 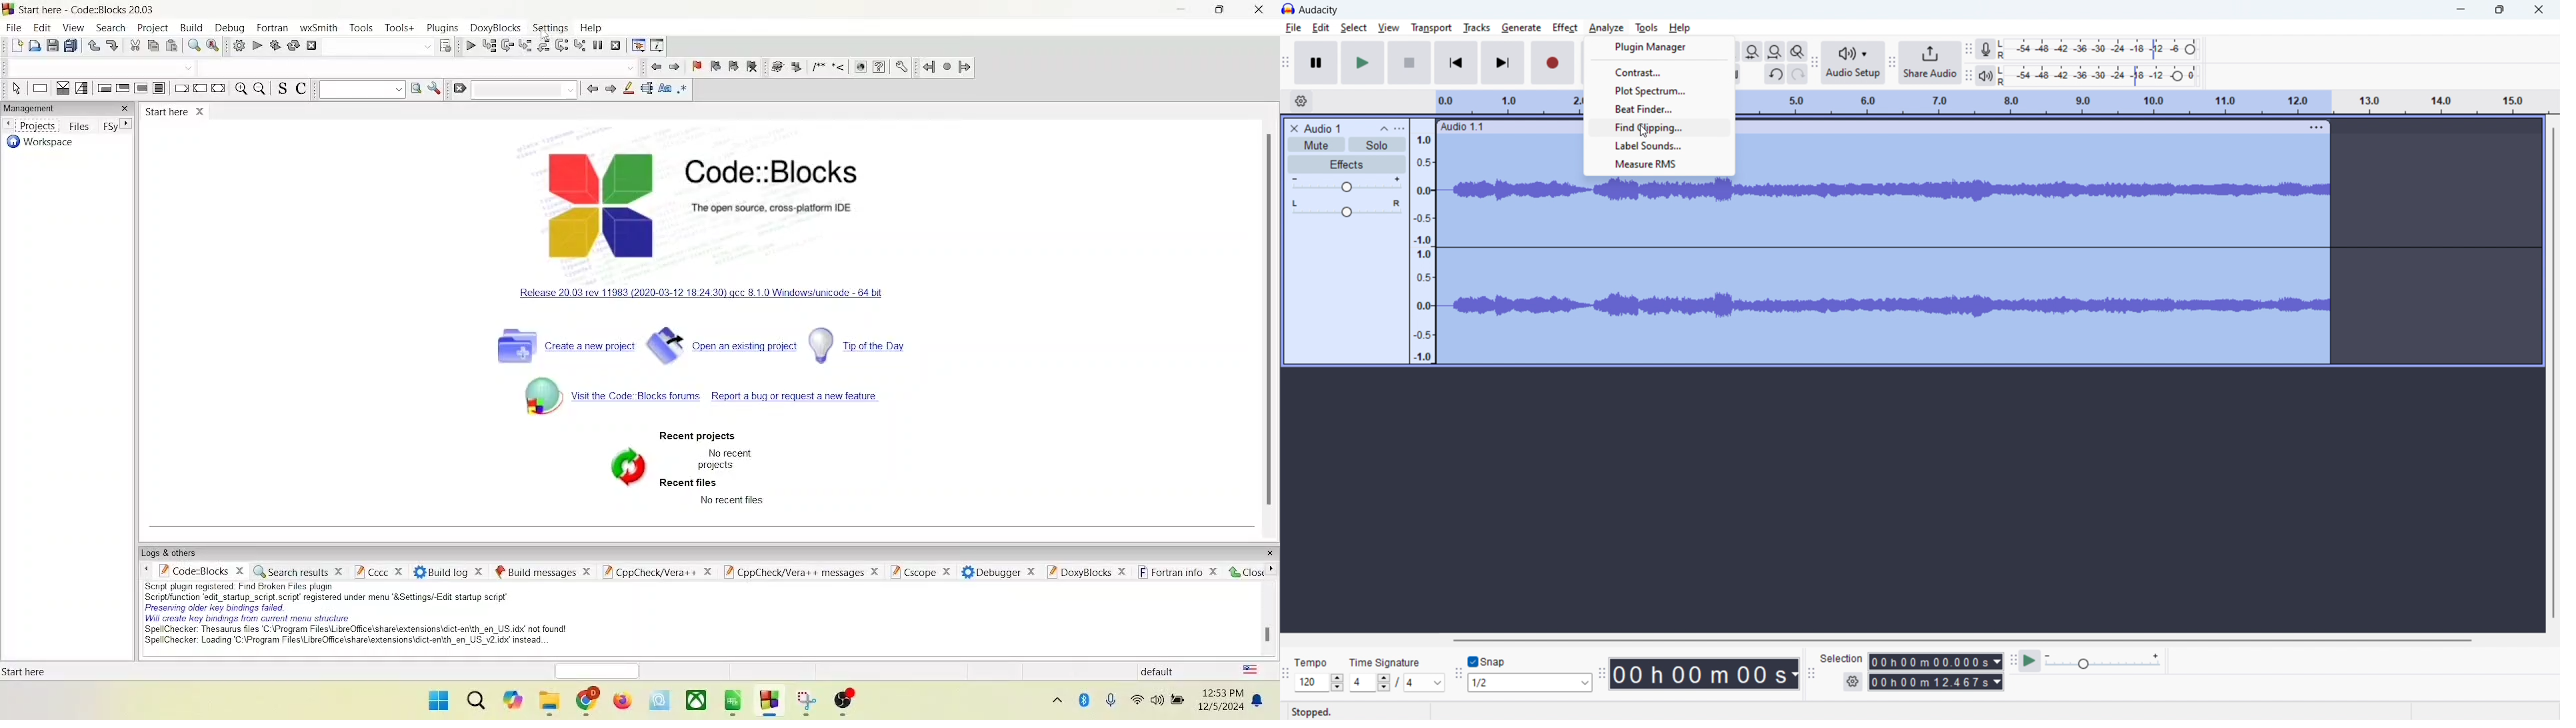 I want to click on time signature toolbar, so click(x=1289, y=672).